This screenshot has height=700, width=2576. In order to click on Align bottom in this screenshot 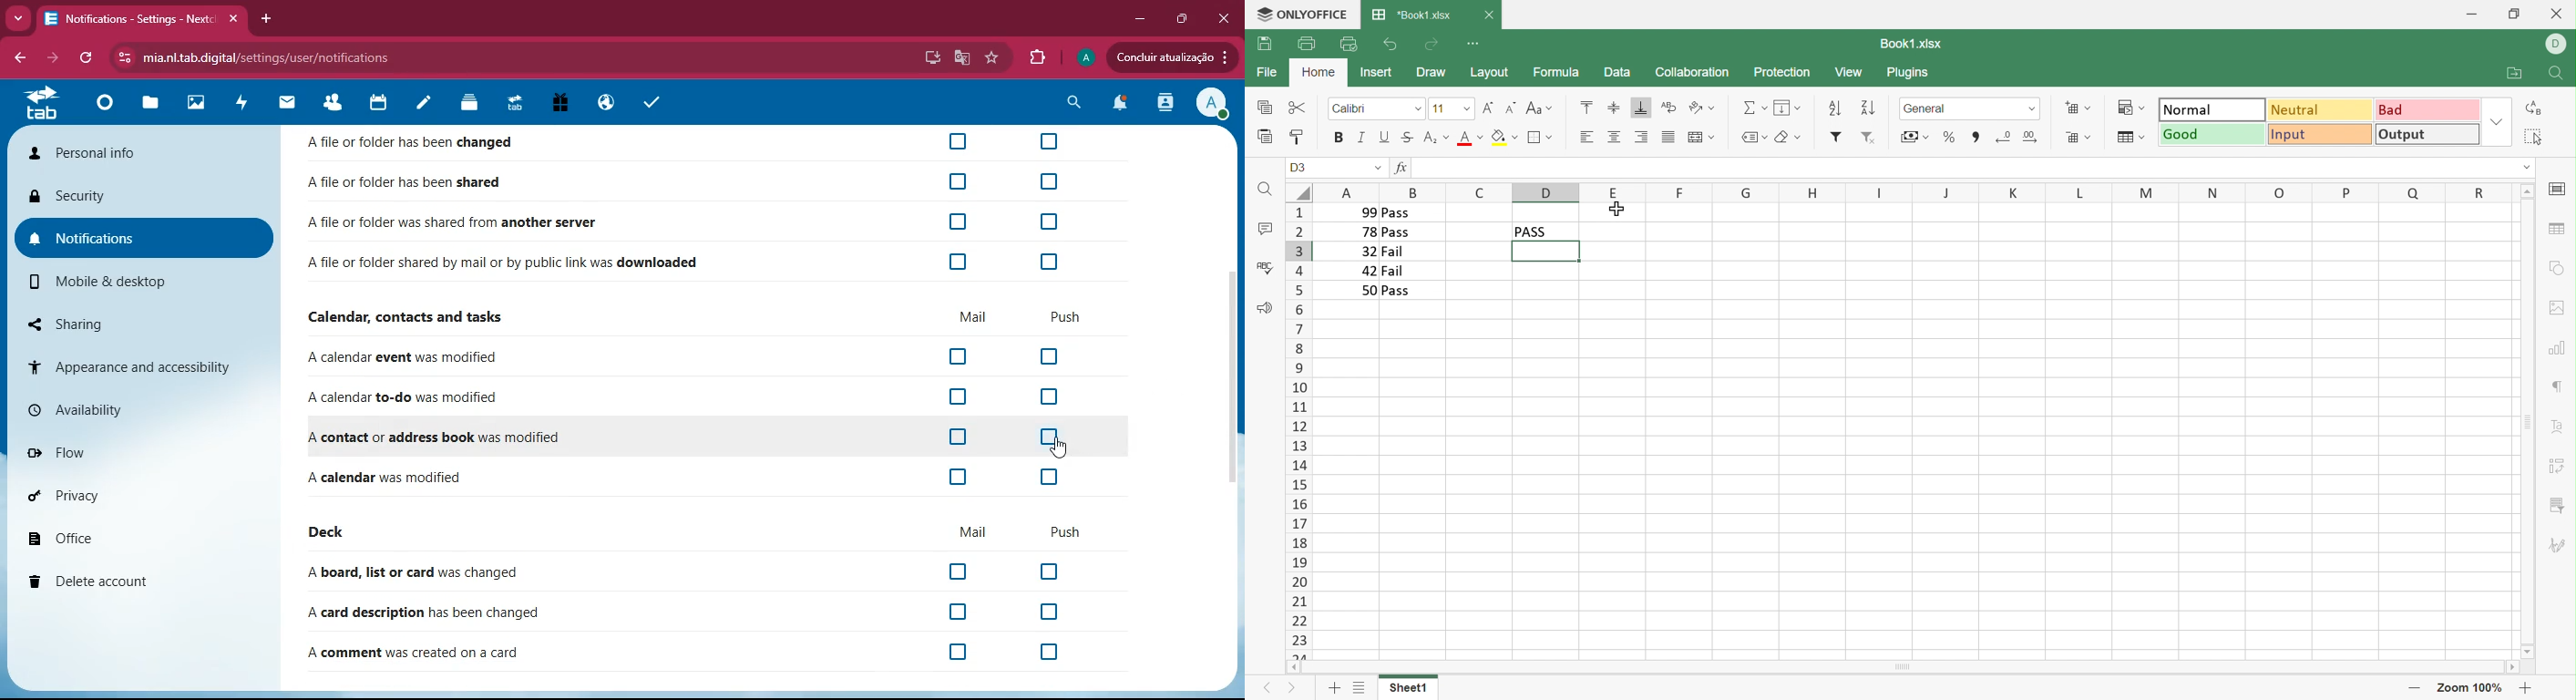, I will do `click(1641, 108)`.